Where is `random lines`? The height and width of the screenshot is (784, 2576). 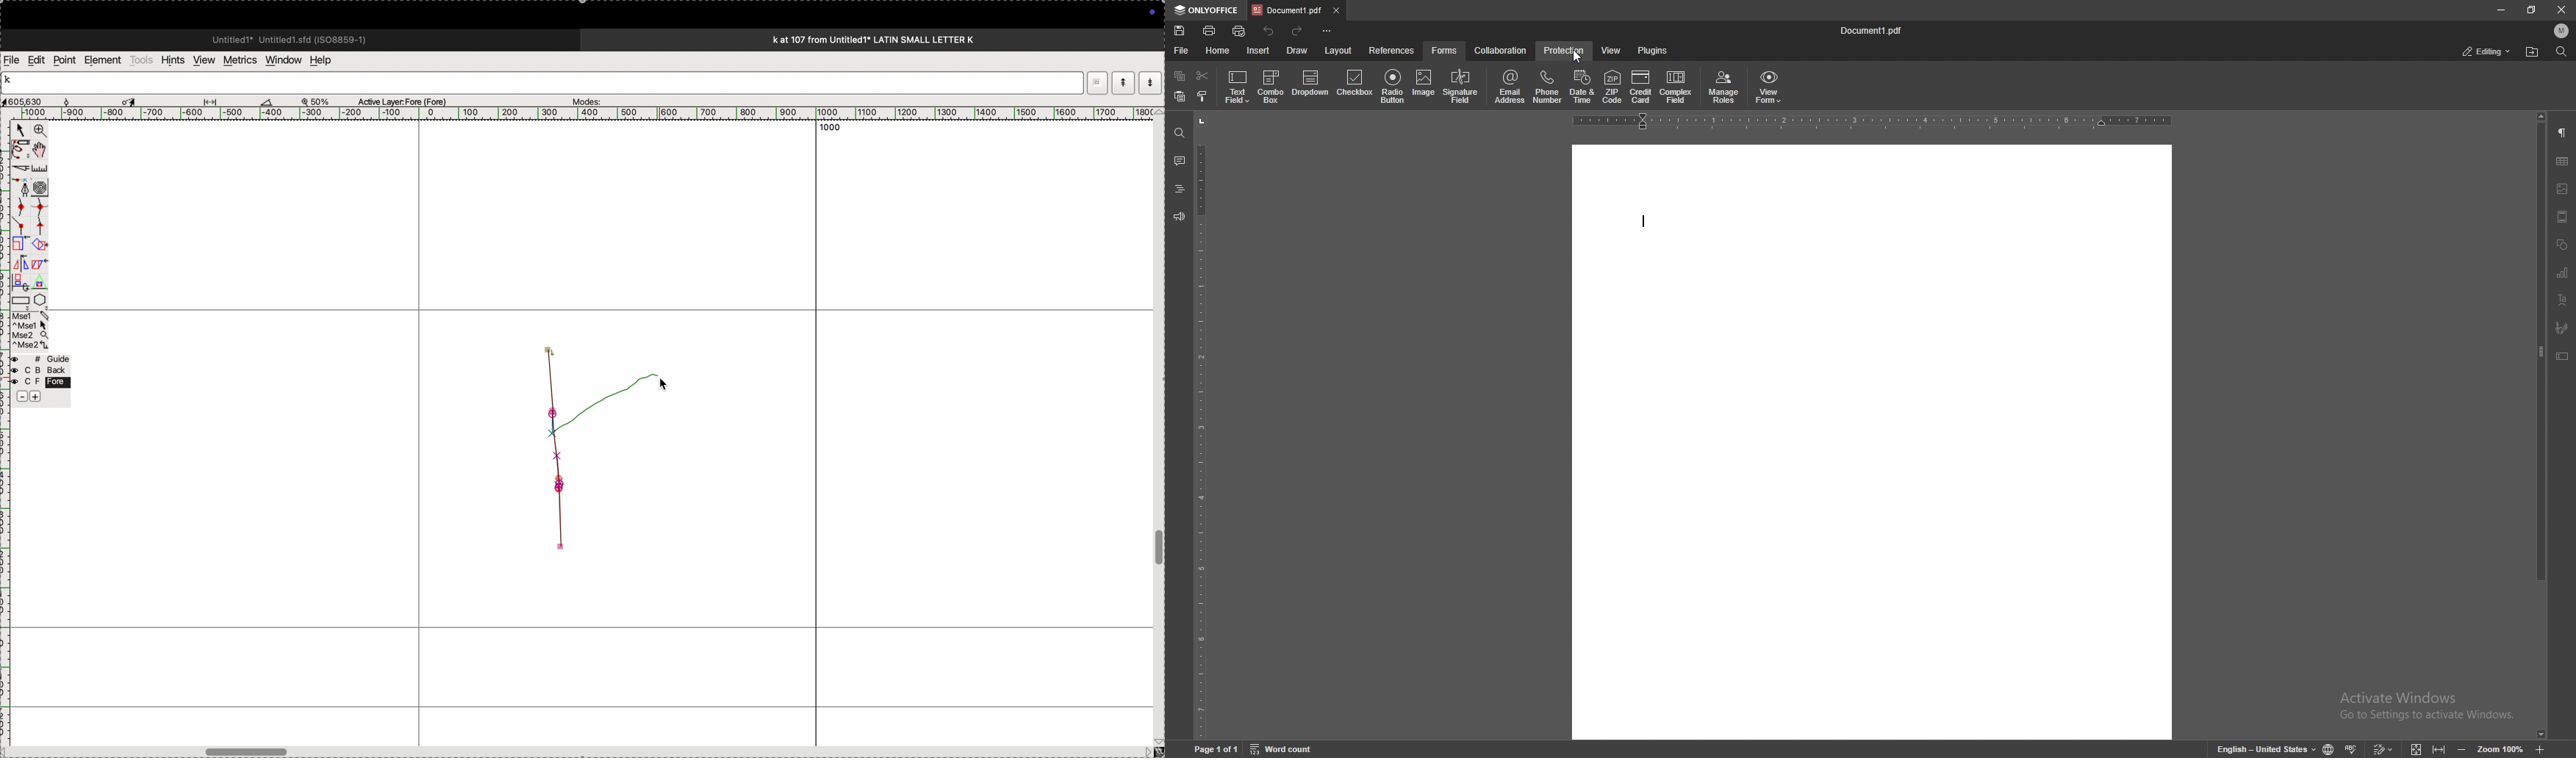 random lines is located at coordinates (584, 448).